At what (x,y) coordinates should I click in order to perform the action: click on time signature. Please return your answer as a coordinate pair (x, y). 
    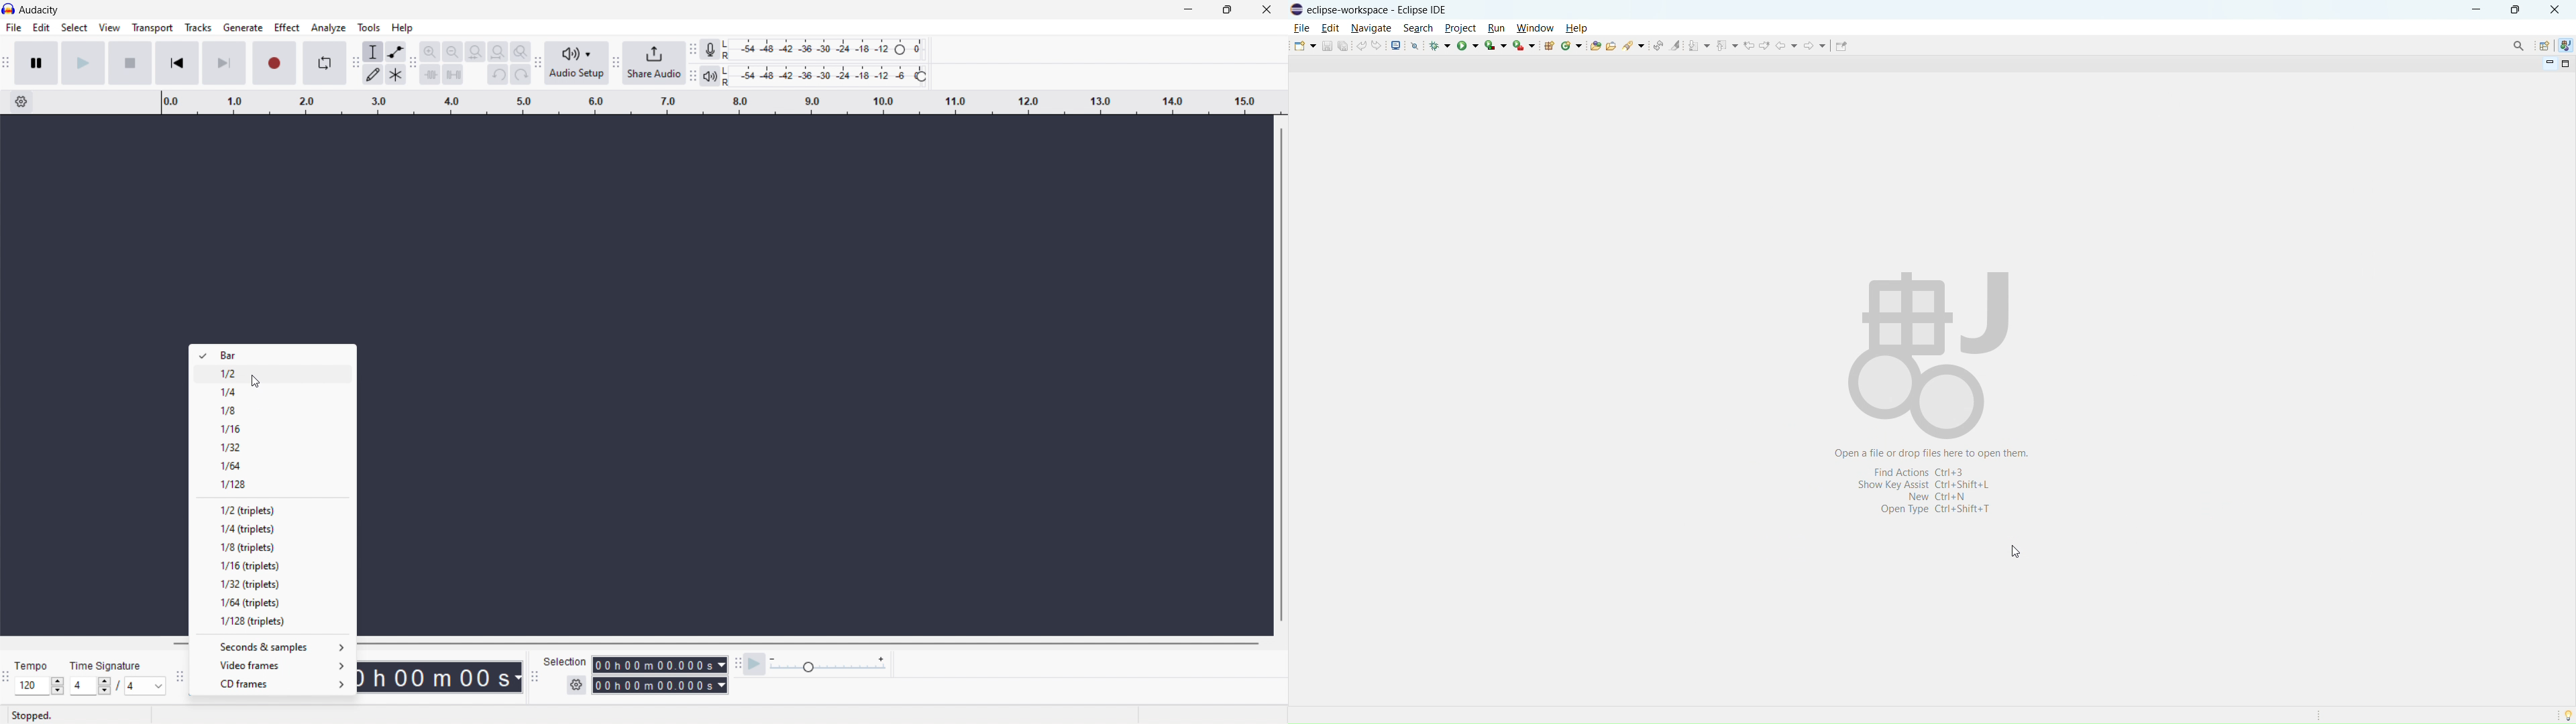
    Looking at the image, I should click on (117, 686).